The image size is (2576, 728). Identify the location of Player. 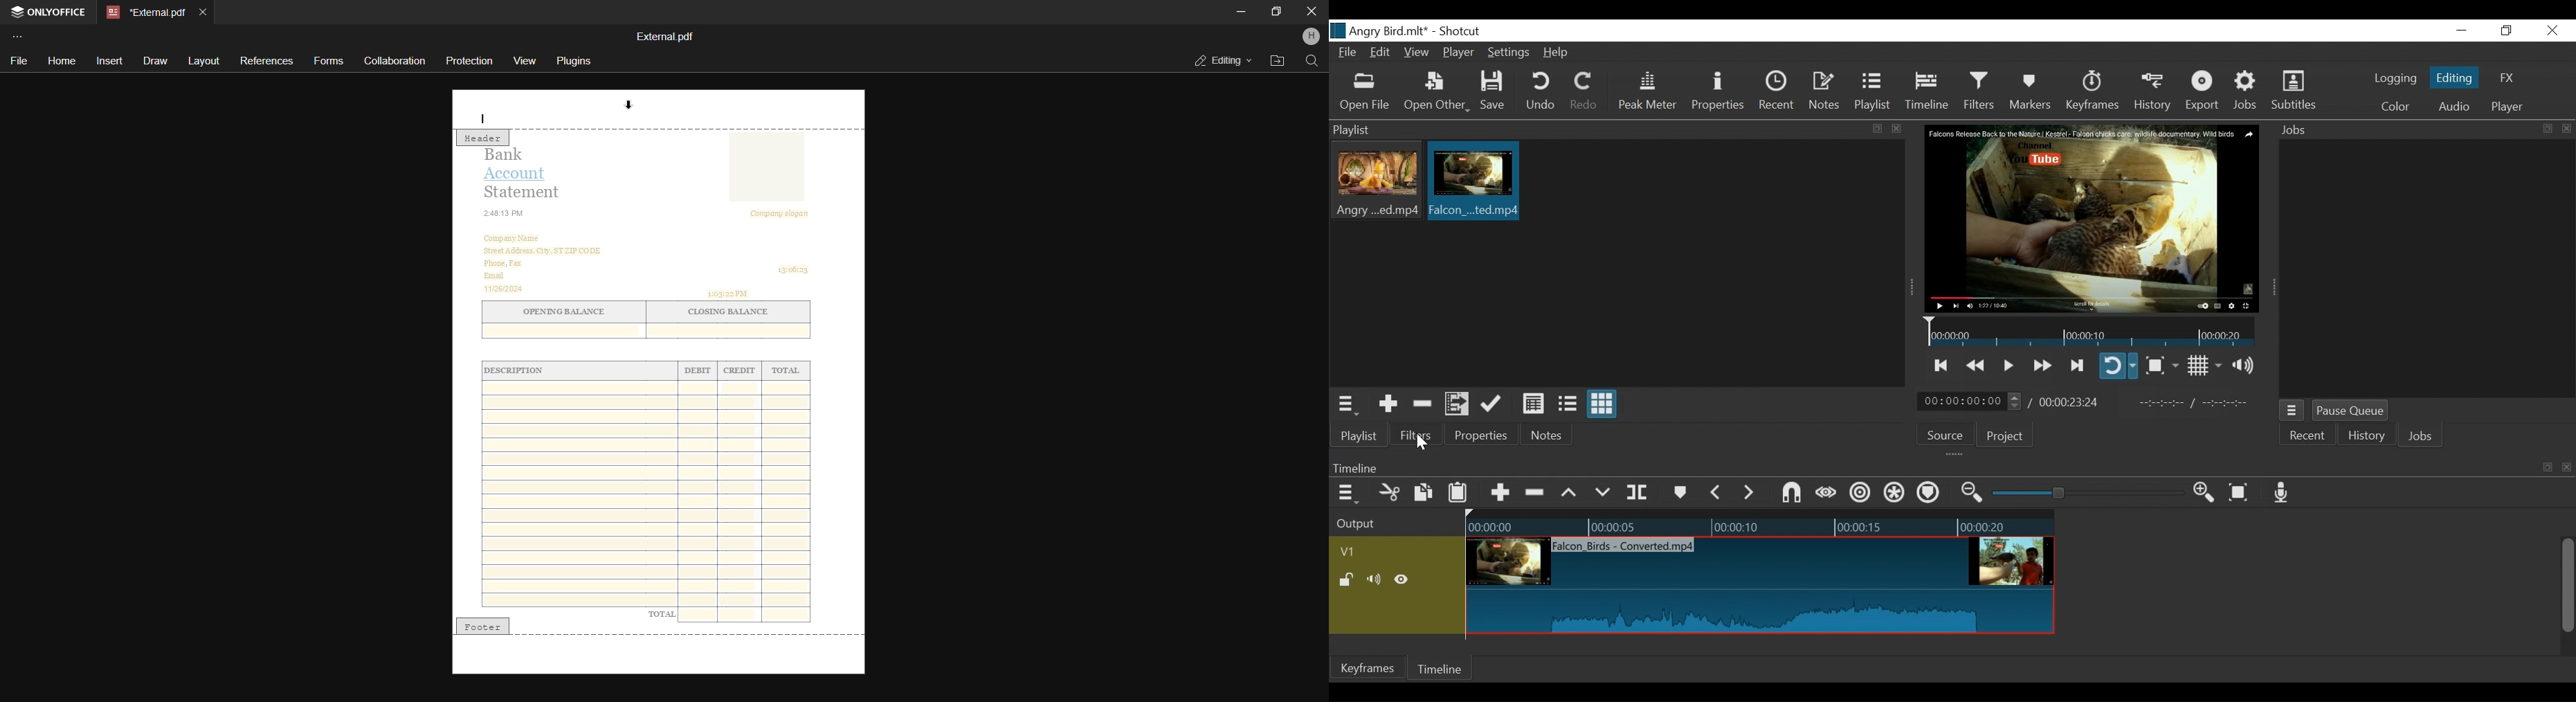
(1459, 54).